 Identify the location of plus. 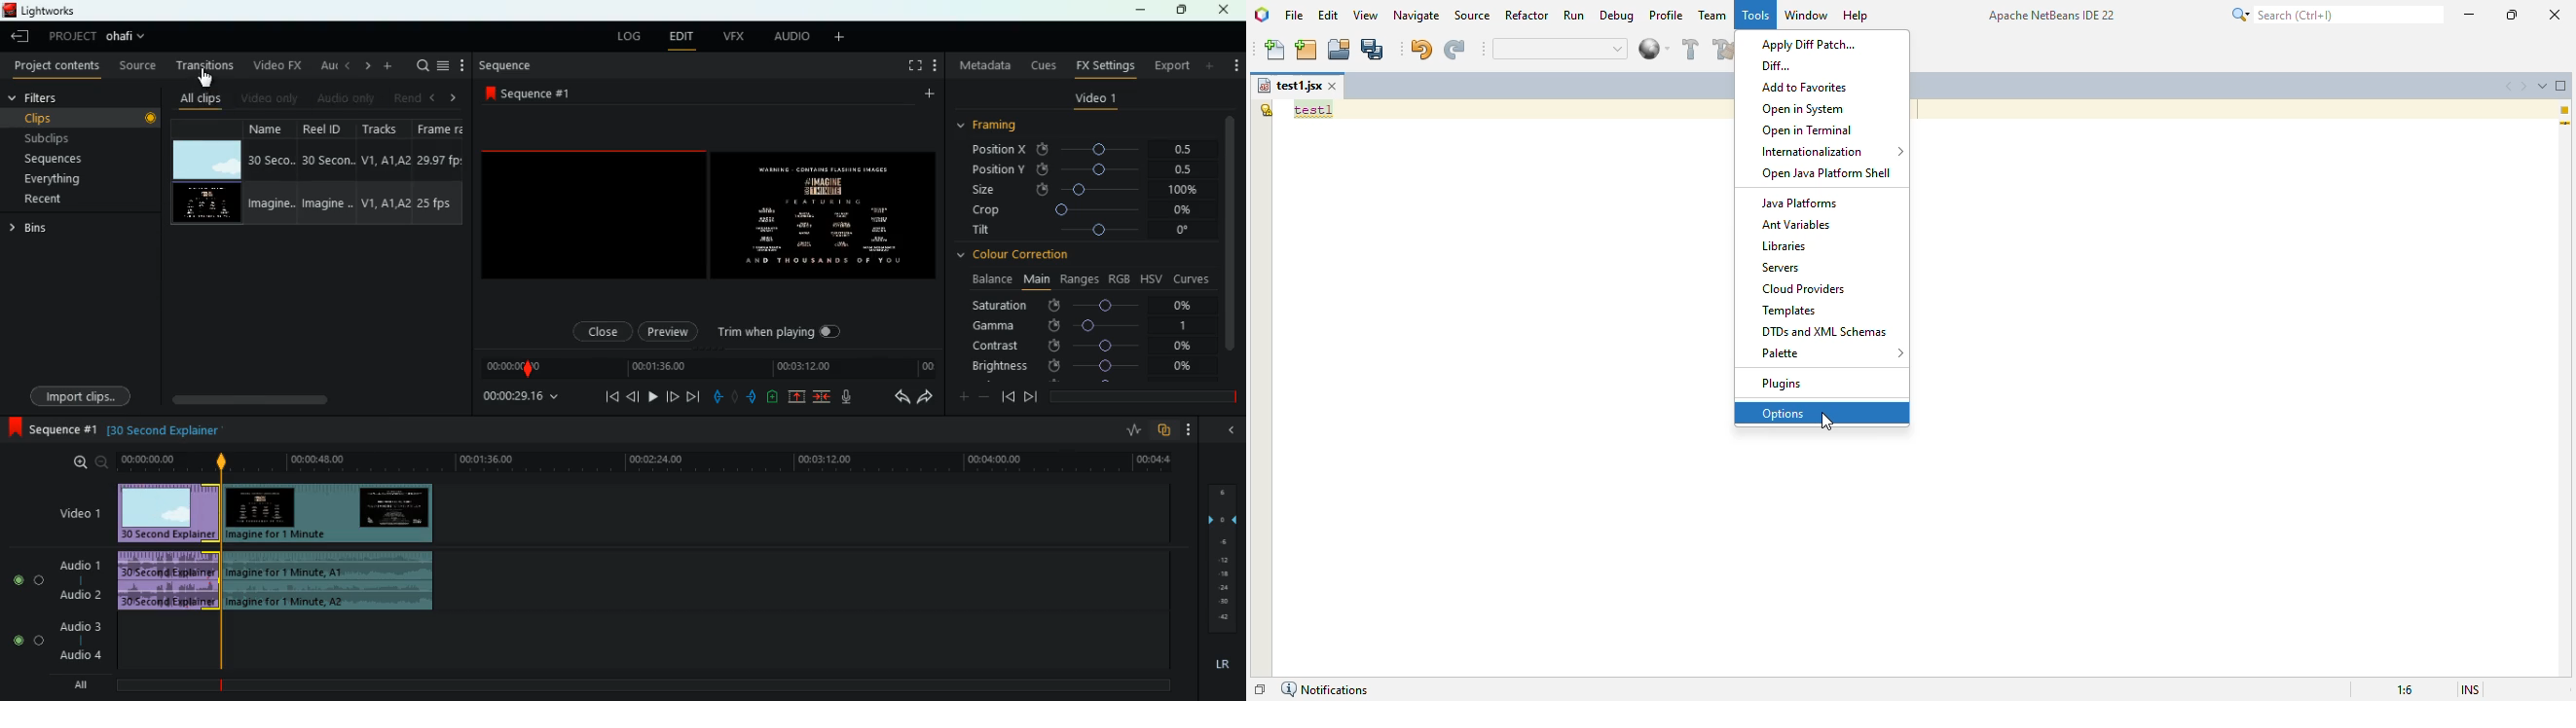
(961, 398).